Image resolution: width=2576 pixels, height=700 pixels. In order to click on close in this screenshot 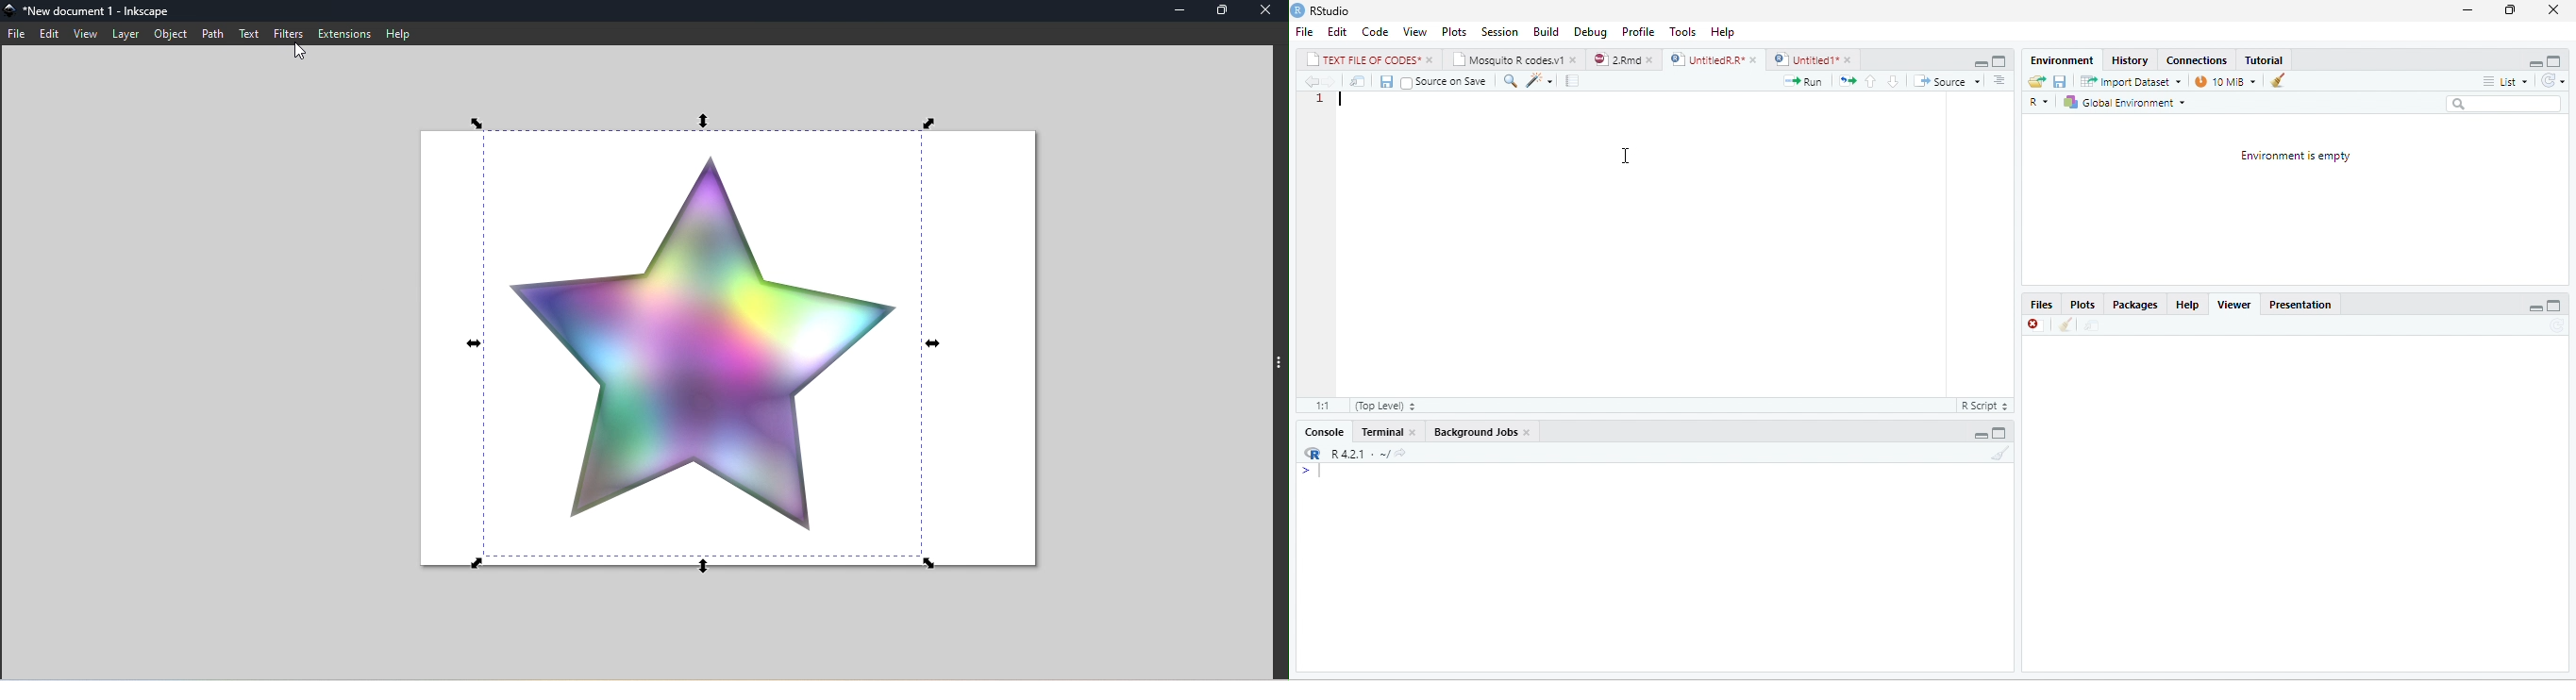, I will do `click(1850, 59)`.